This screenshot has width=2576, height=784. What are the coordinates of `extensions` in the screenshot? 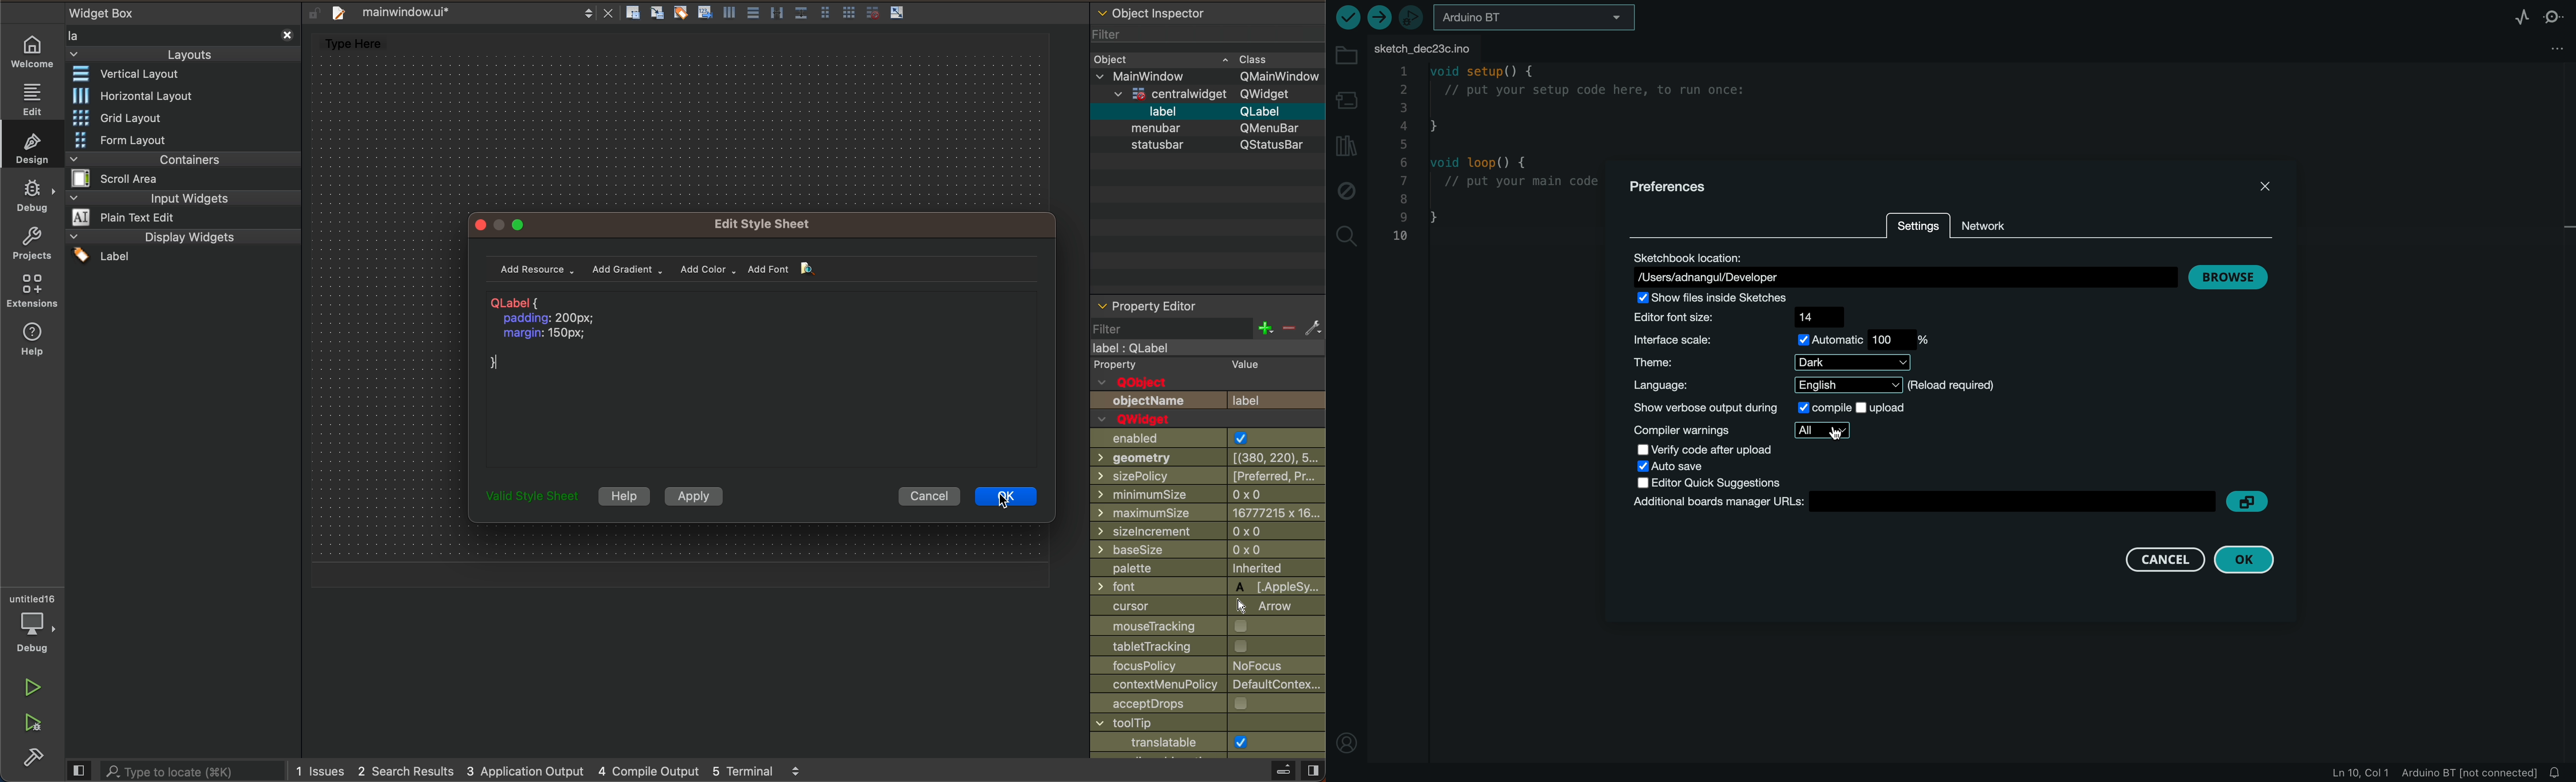 It's located at (33, 293).